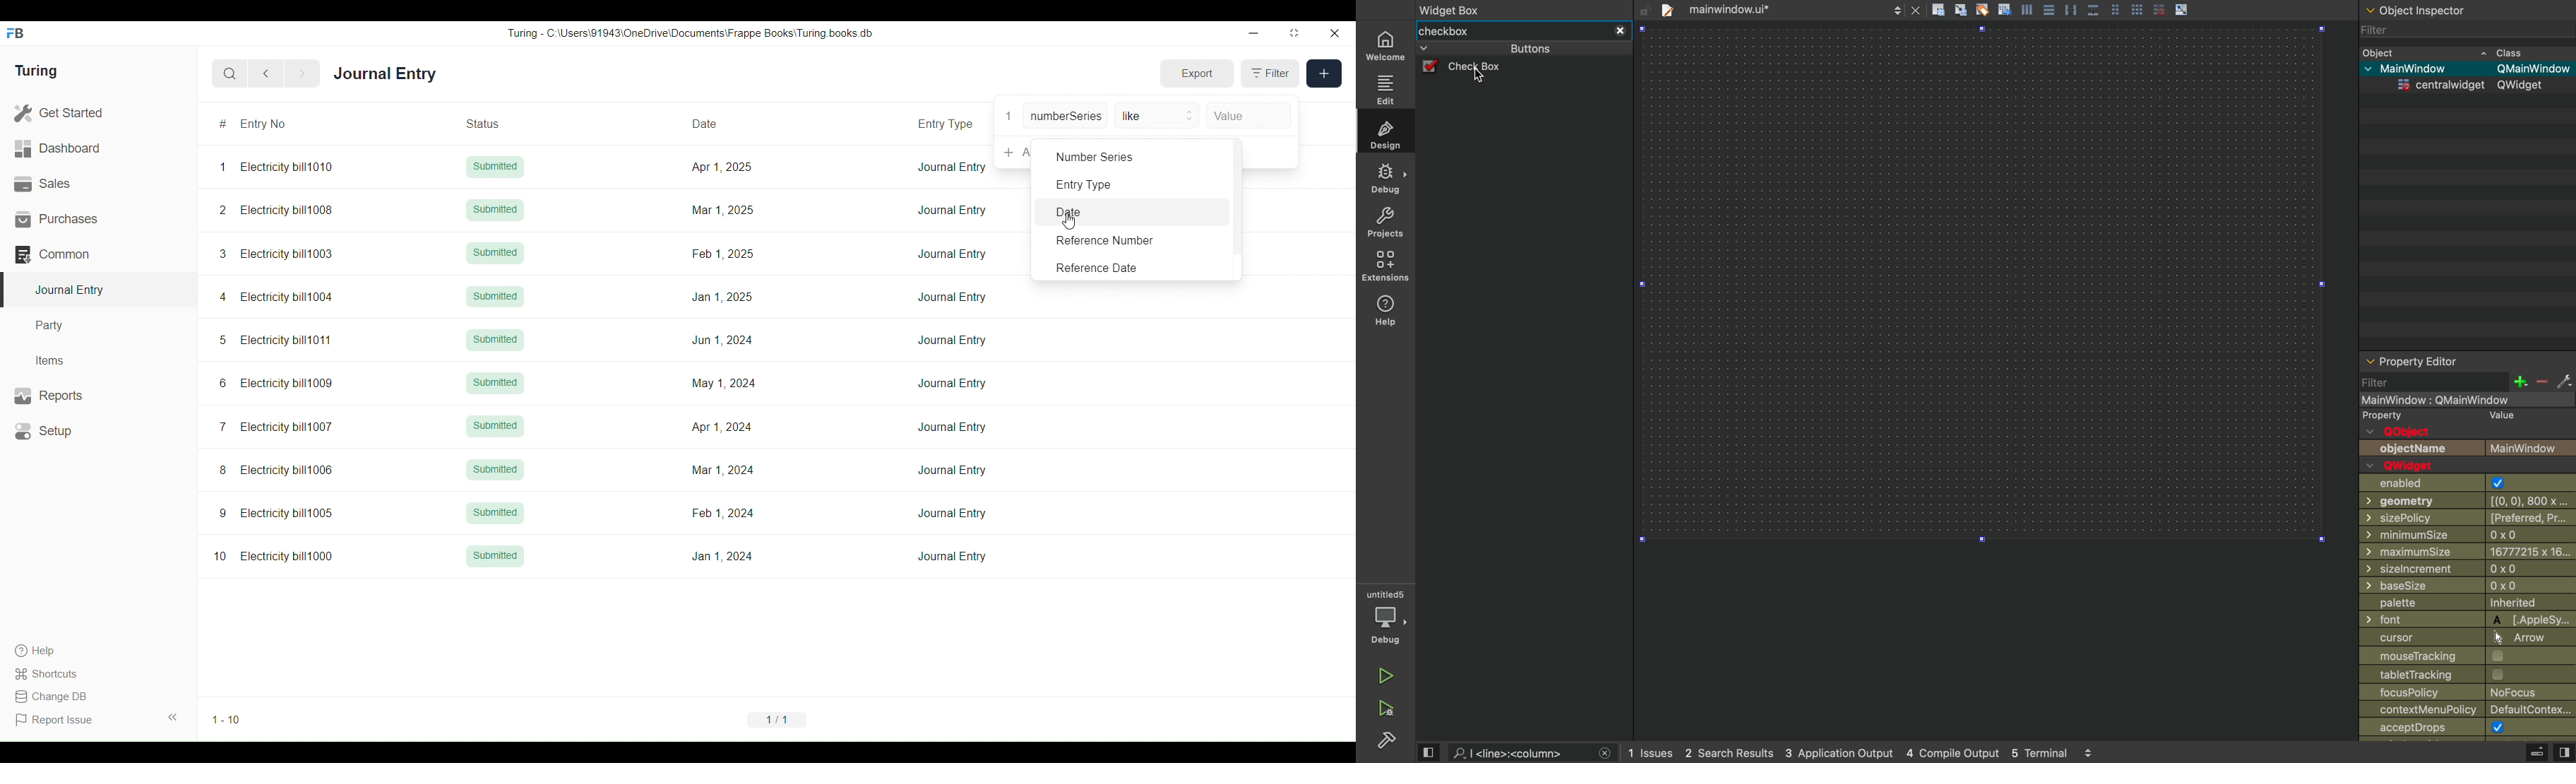  What do you see at coordinates (282, 124) in the screenshot?
I see `# Entry No` at bounding box center [282, 124].